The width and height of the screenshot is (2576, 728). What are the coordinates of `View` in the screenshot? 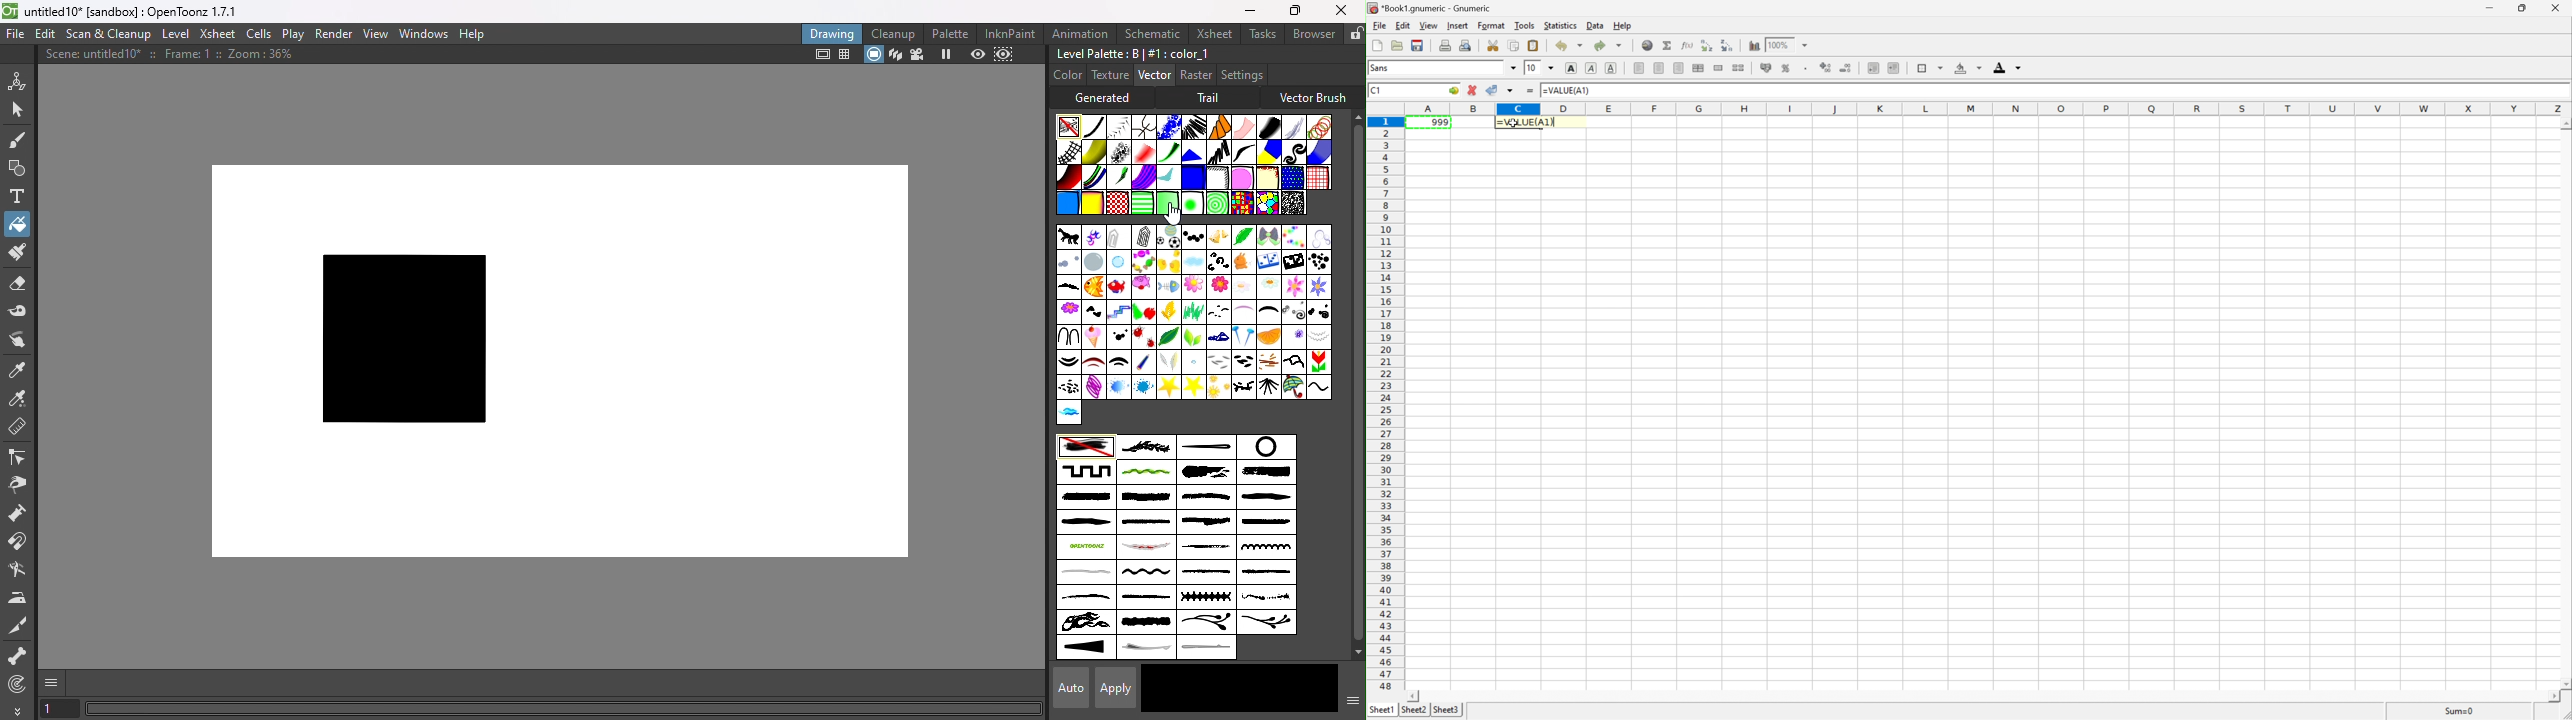 It's located at (375, 34).